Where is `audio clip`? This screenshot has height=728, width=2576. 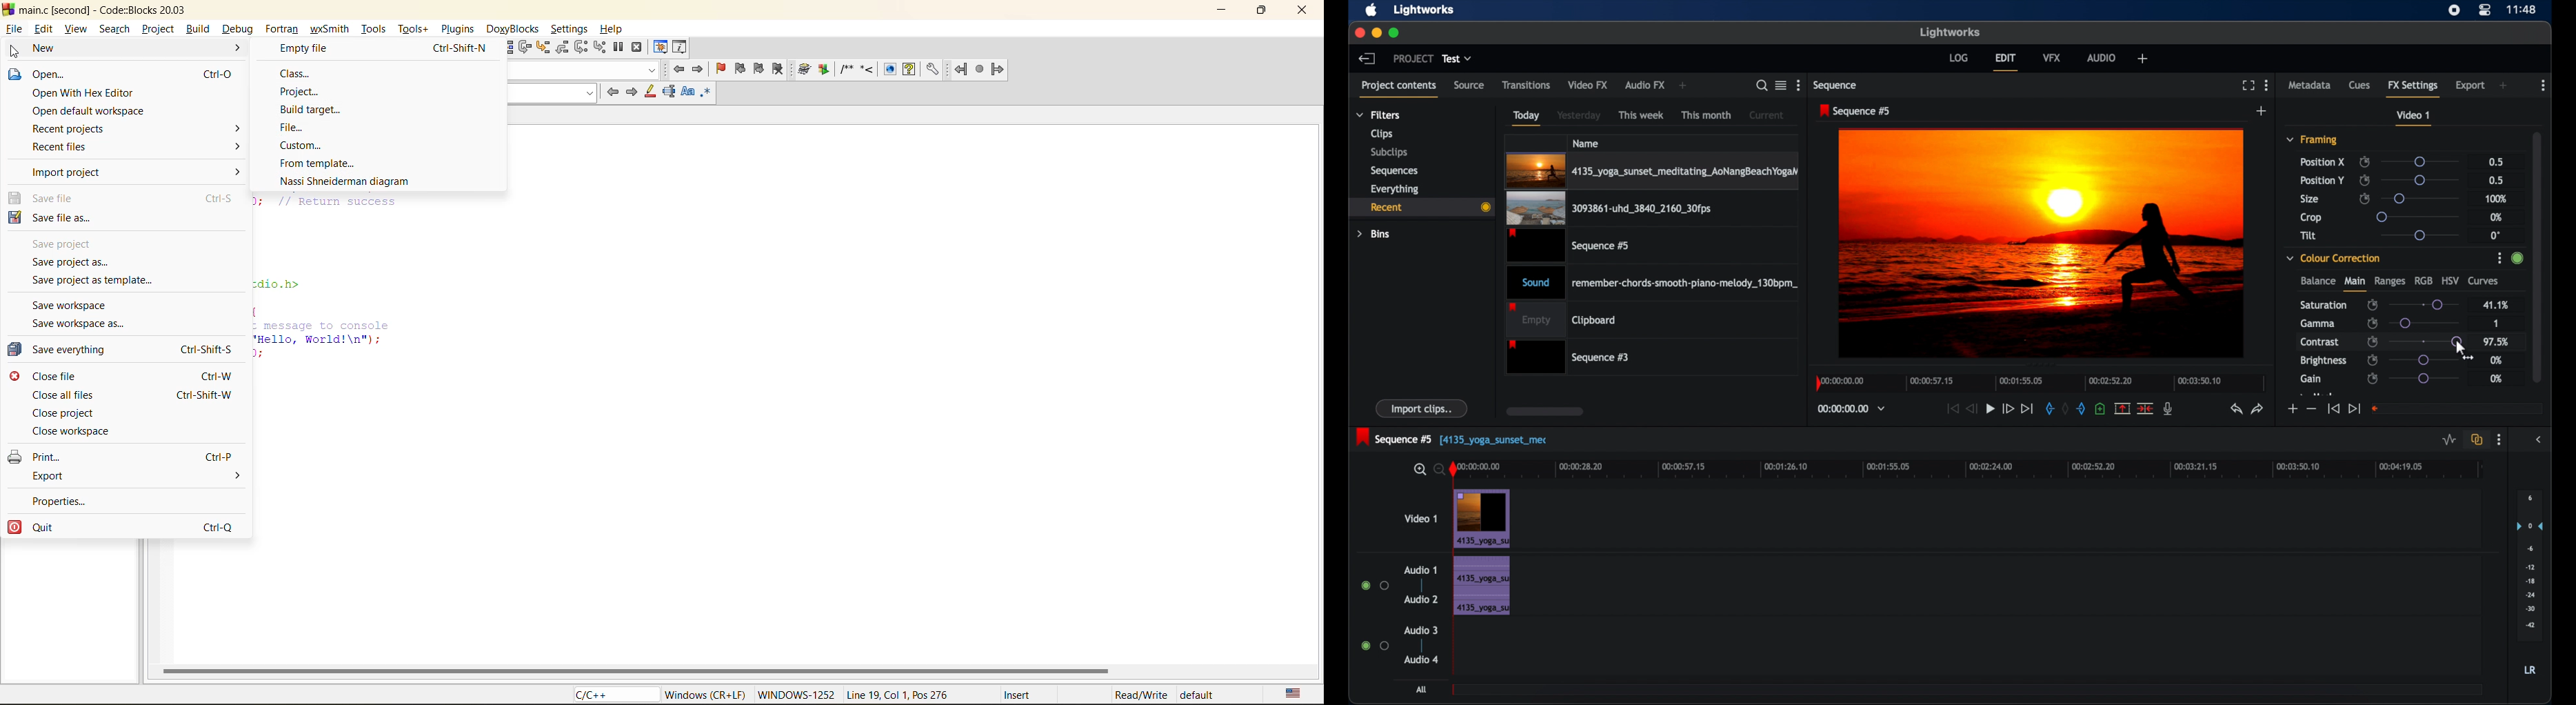
audio clip is located at coordinates (1653, 281).